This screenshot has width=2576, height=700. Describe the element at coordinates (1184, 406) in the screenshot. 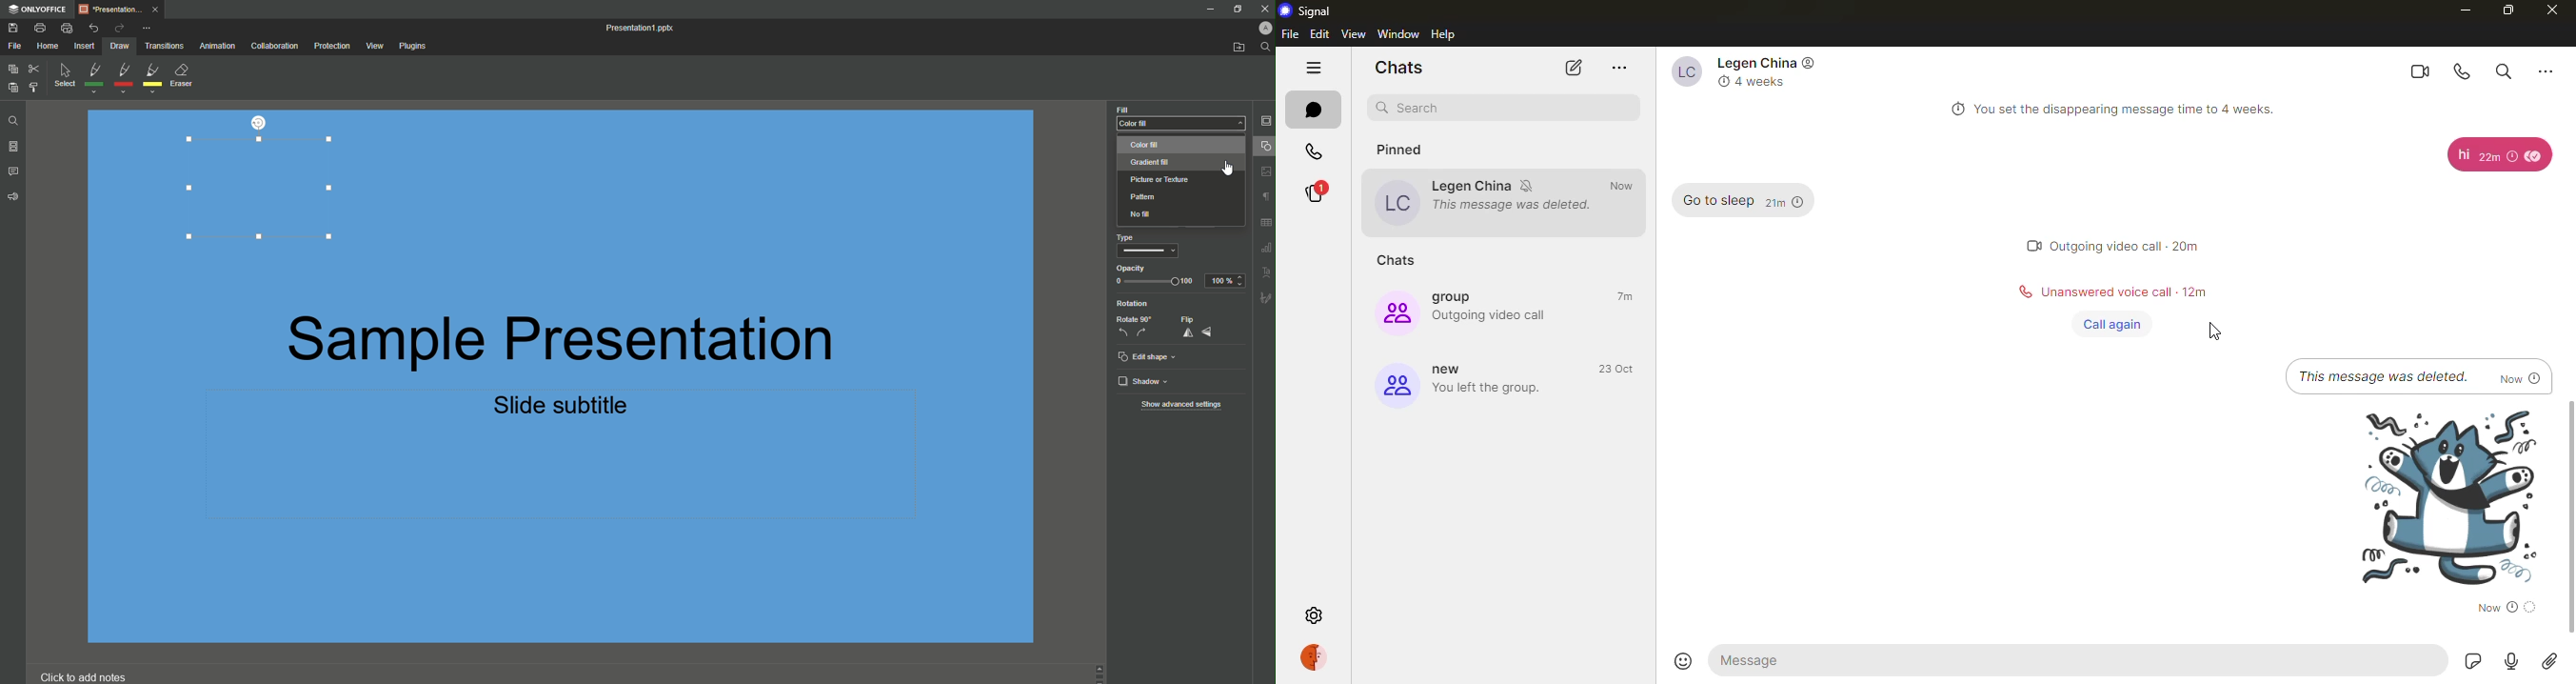

I see `Show Advanced Settings` at that location.